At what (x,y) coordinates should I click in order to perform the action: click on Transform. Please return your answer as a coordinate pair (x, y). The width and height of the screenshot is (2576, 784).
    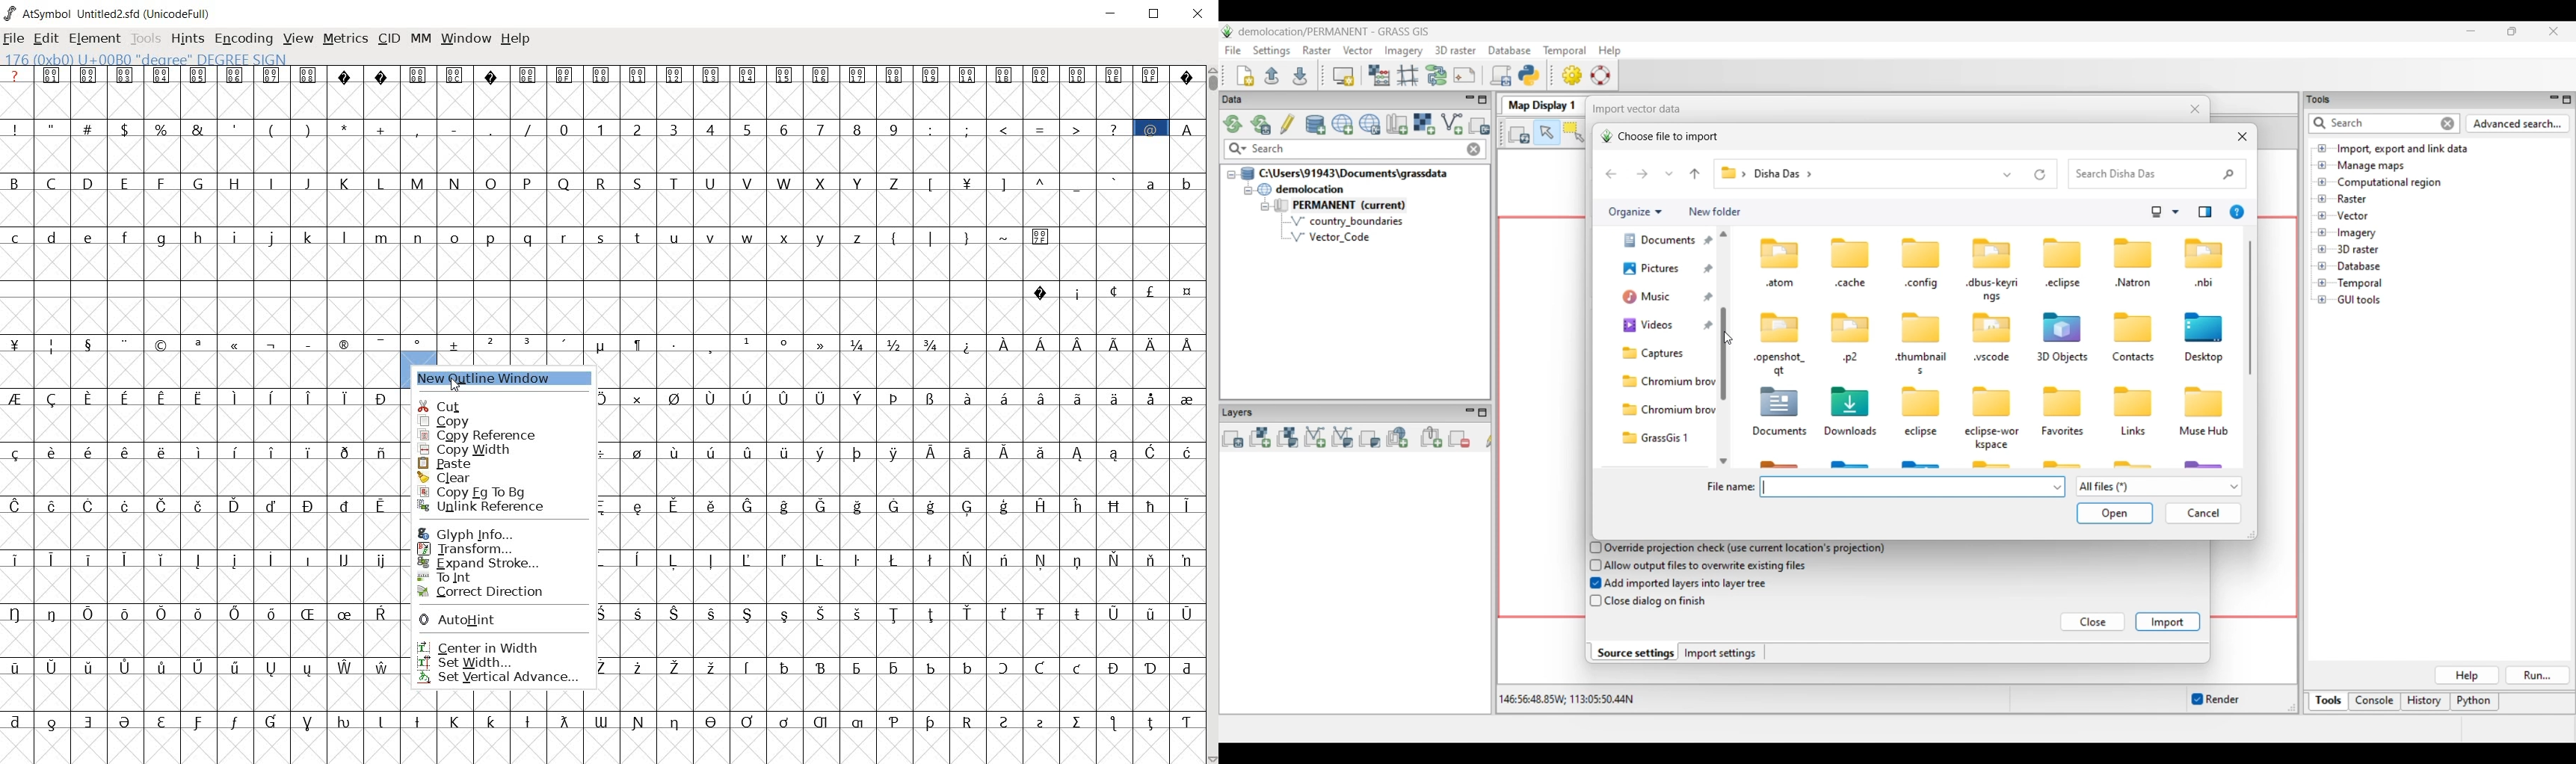
    Looking at the image, I should click on (499, 549).